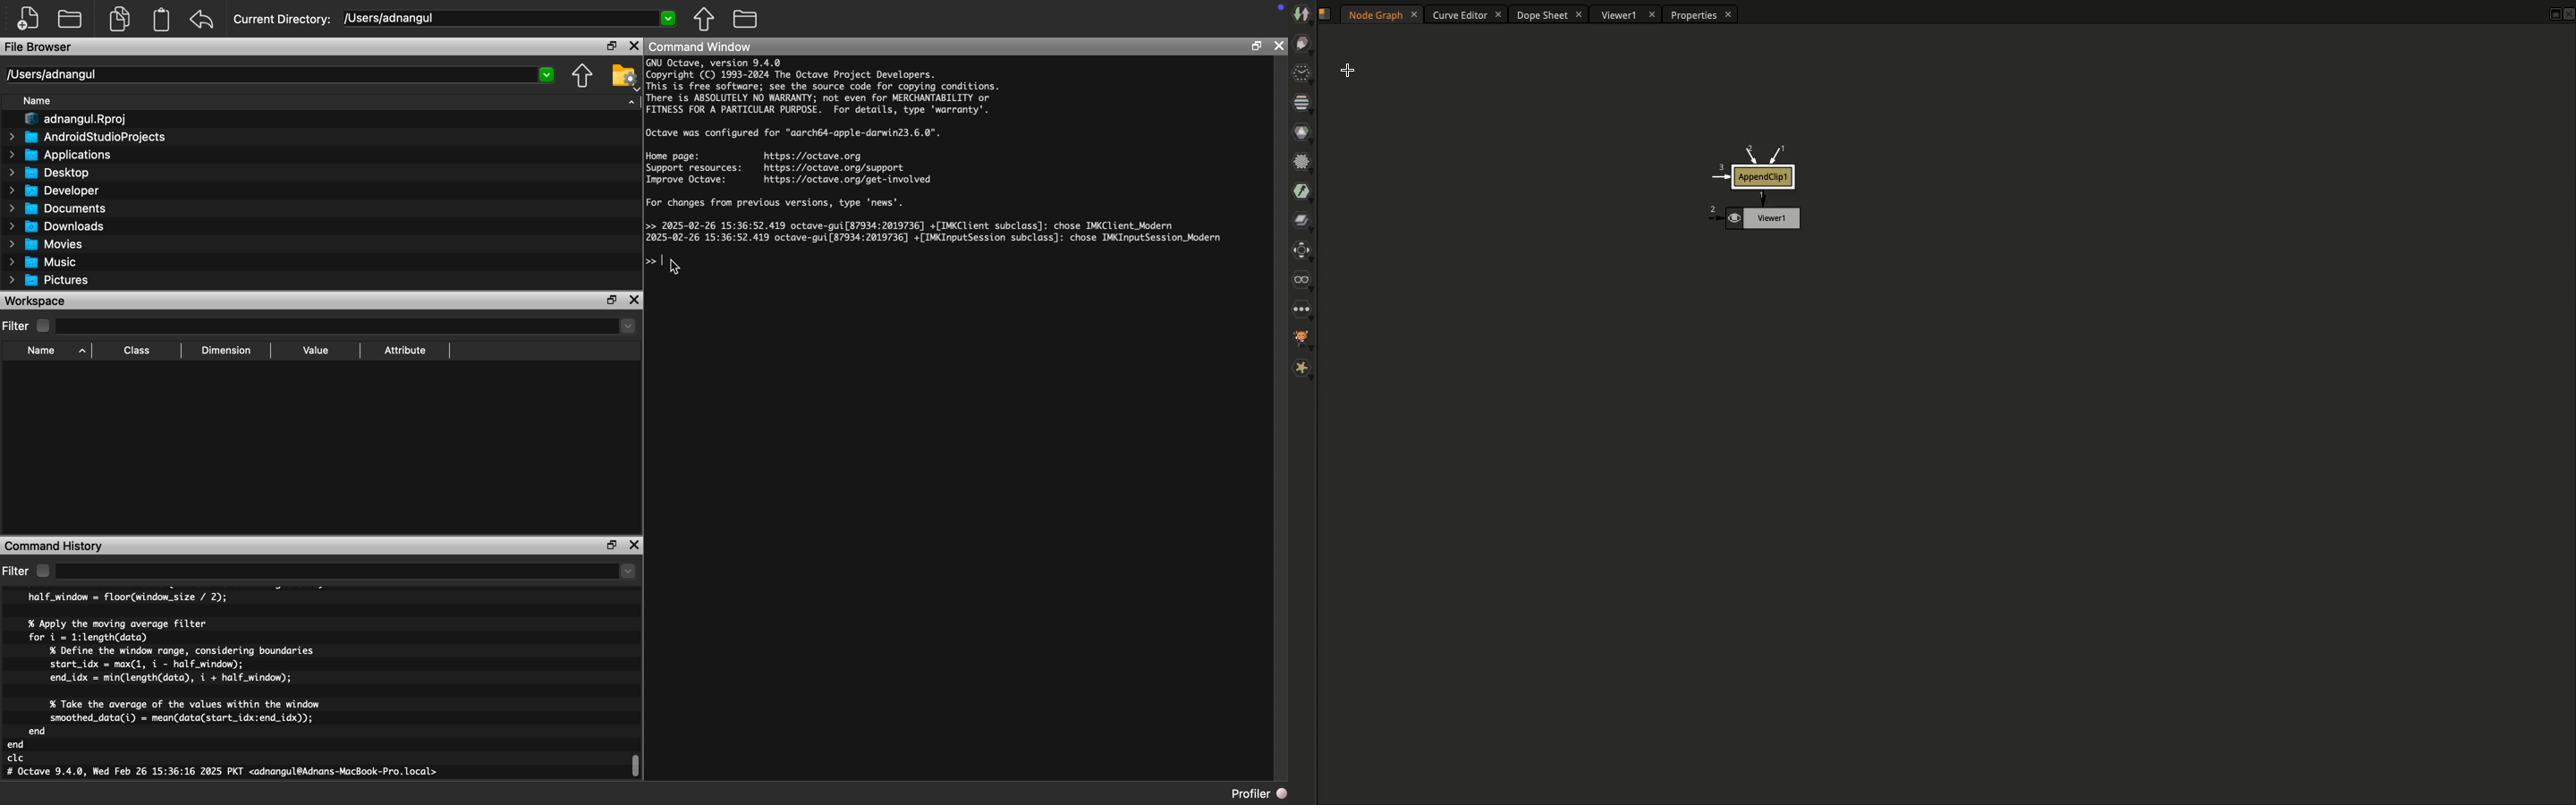 The width and height of the screenshot is (2576, 812). What do you see at coordinates (281, 74) in the screenshot?
I see `/Users/adnangul ` at bounding box center [281, 74].